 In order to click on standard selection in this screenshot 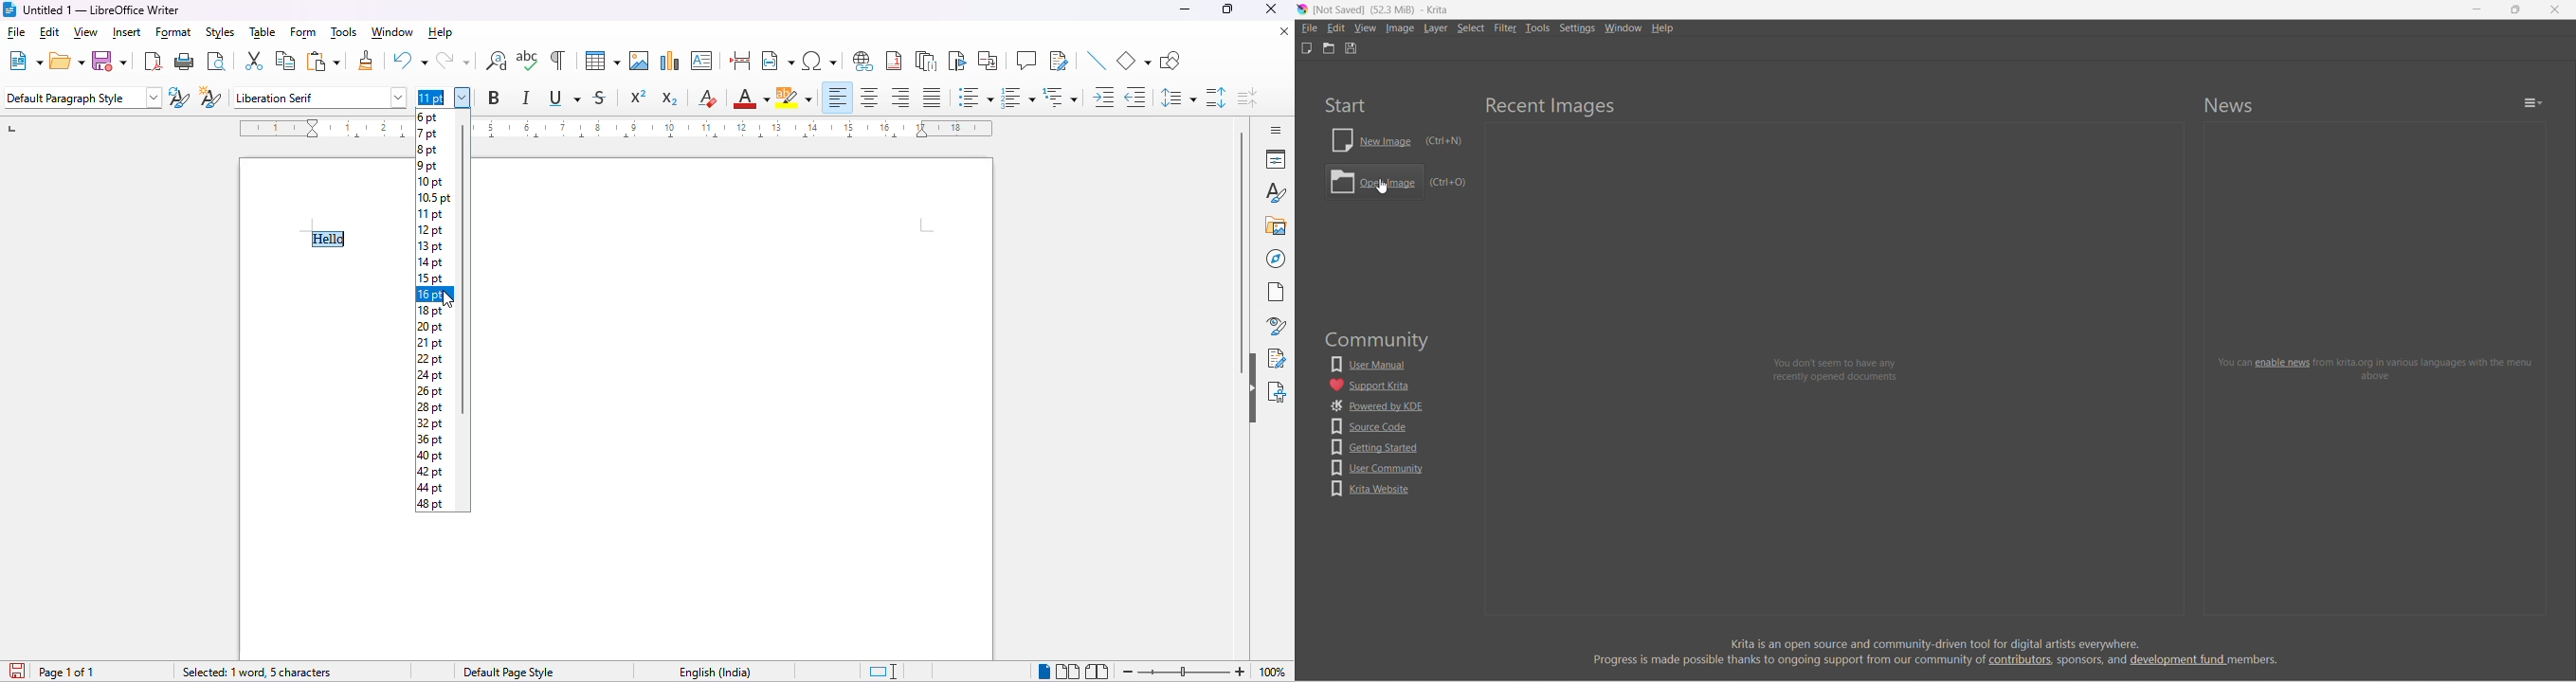, I will do `click(883, 672)`.